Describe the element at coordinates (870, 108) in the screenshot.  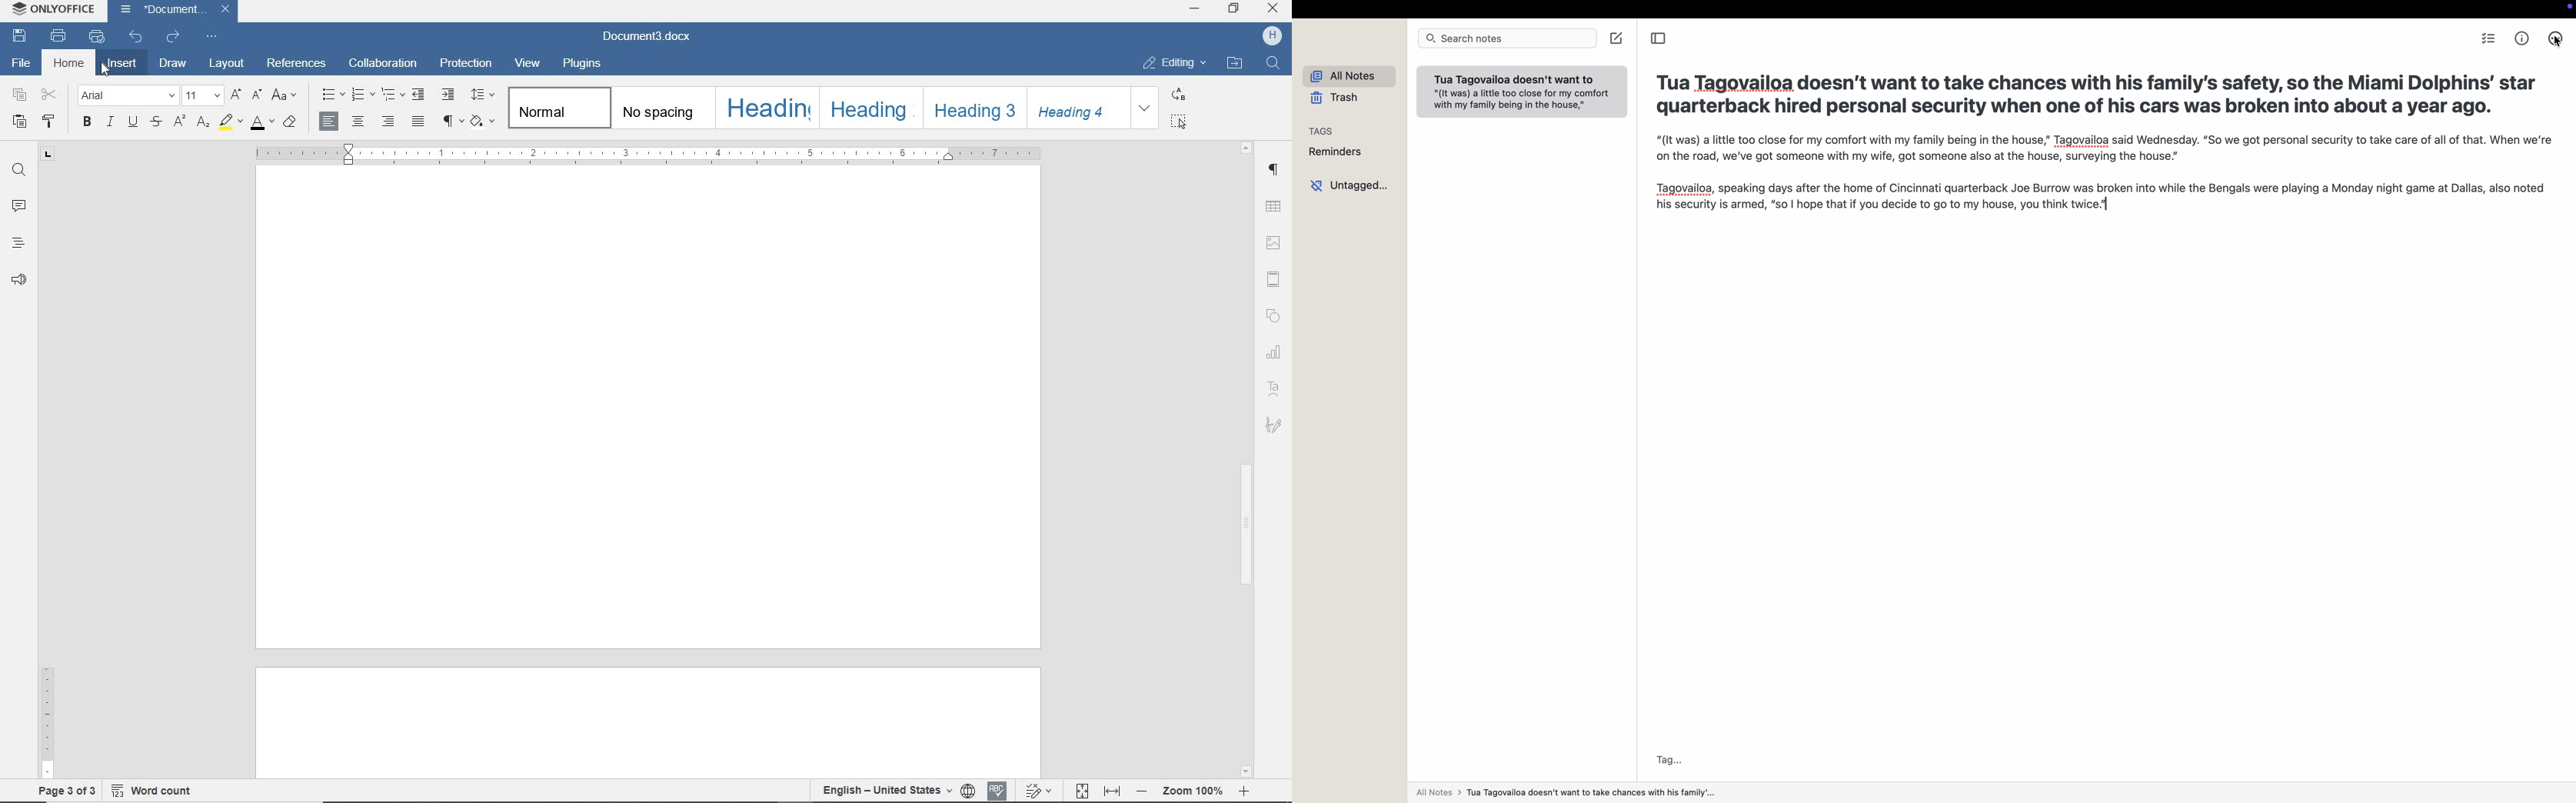
I see `HEADING 2` at that location.